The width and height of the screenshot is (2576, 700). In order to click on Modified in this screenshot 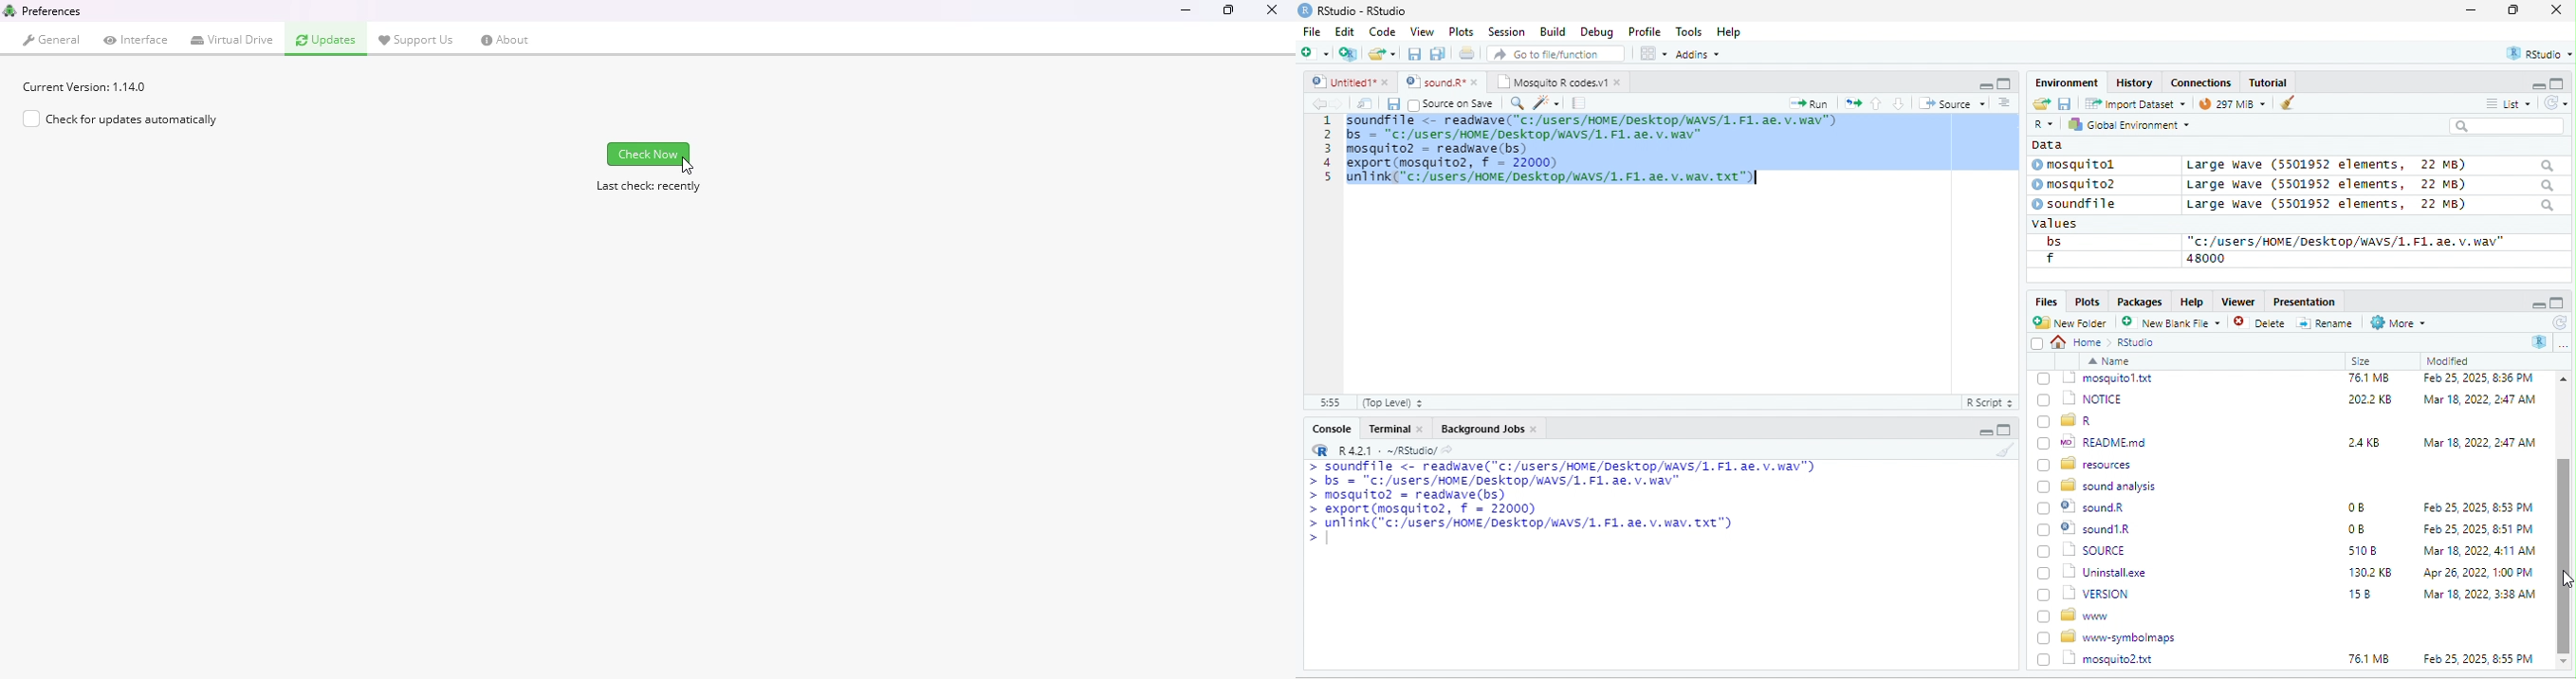, I will do `click(2450, 361)`.